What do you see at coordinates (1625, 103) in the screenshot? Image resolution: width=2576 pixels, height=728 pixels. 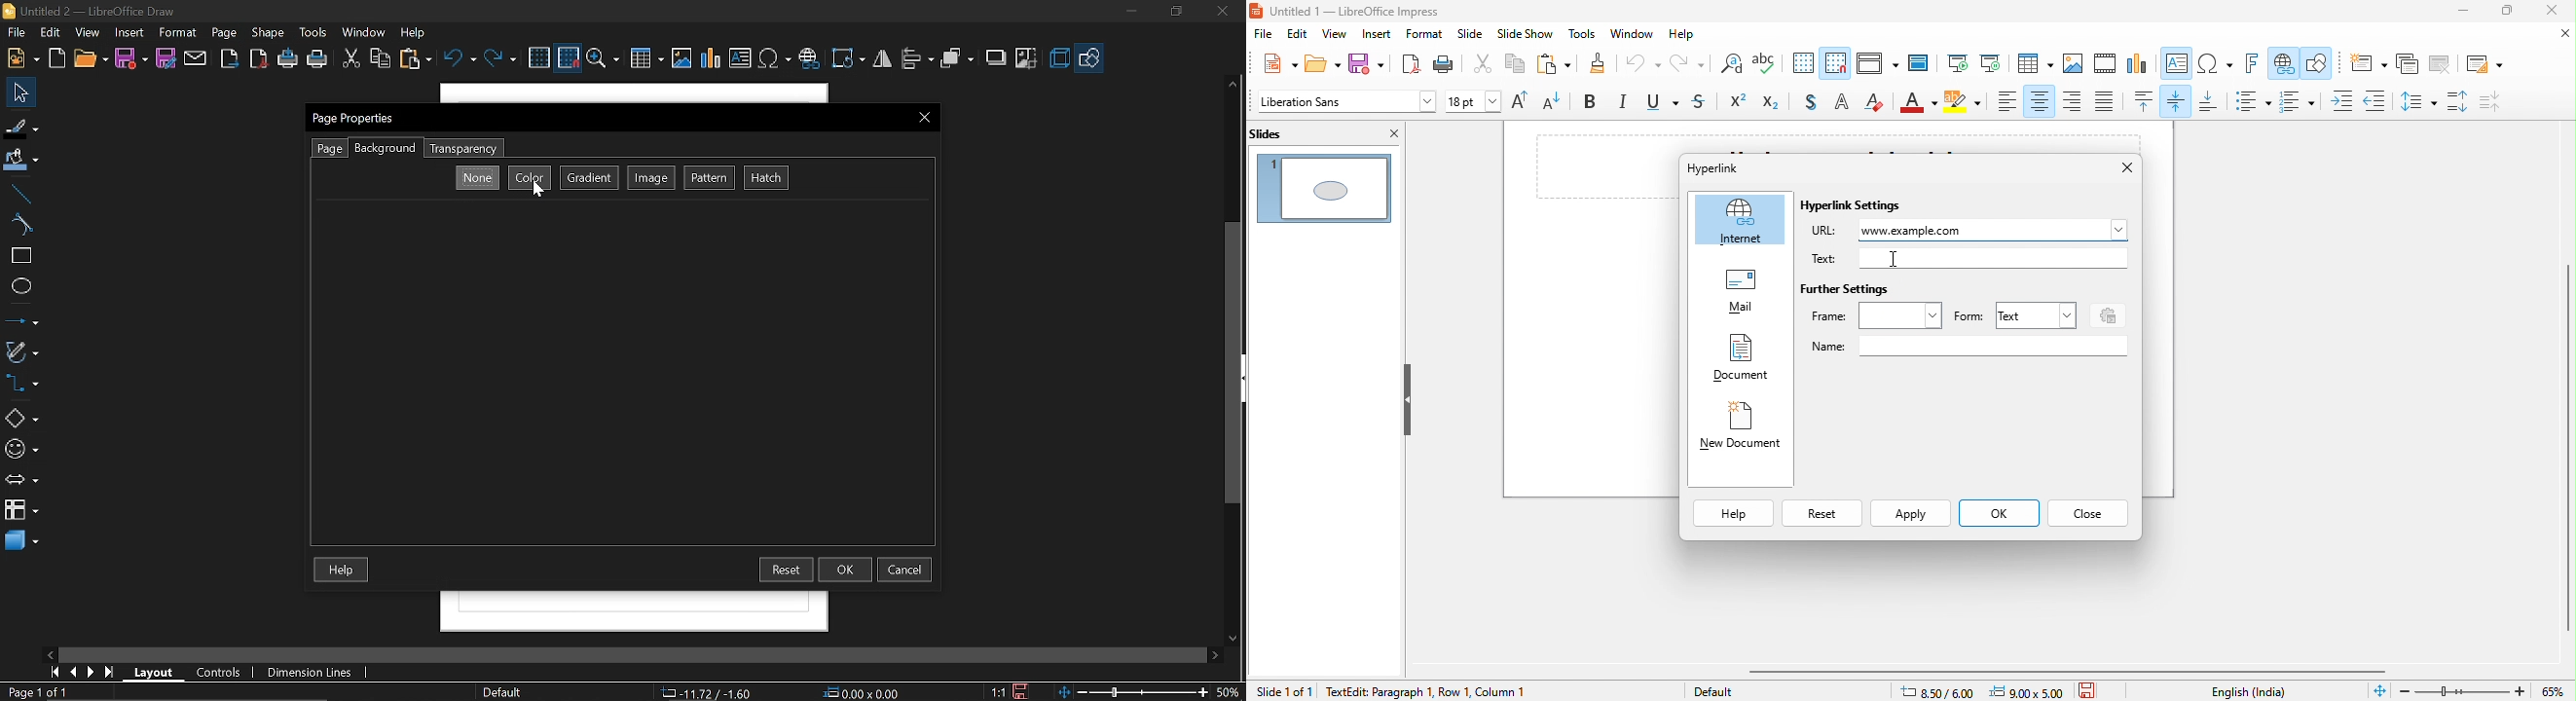 I see `italics` at bounding box center [1625, 103].